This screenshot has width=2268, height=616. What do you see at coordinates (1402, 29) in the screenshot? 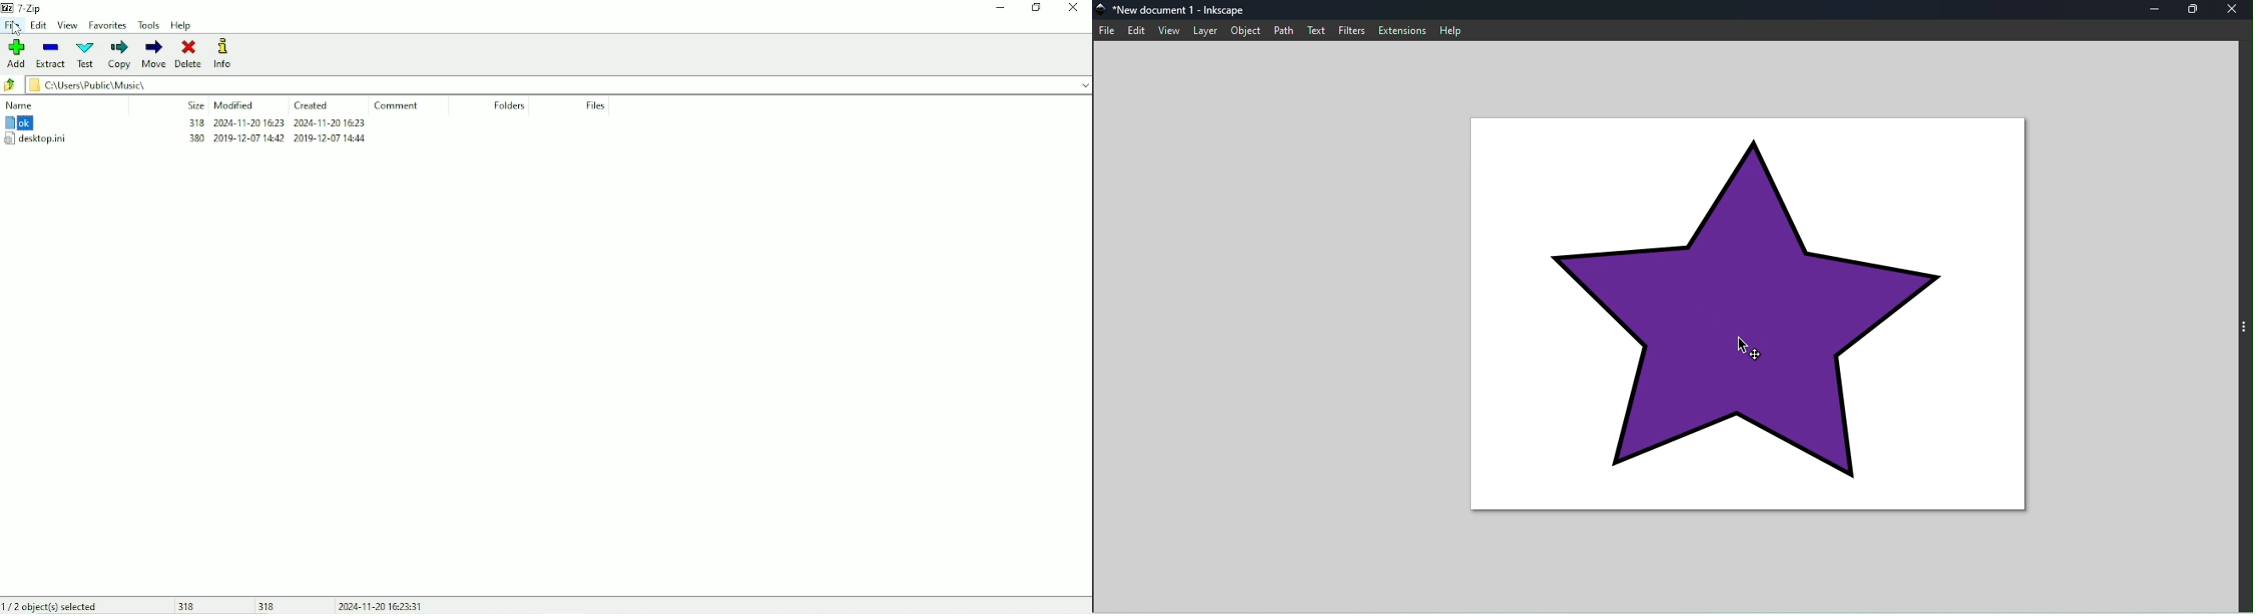
I see `extensions` at bounding box center [1402, 29].